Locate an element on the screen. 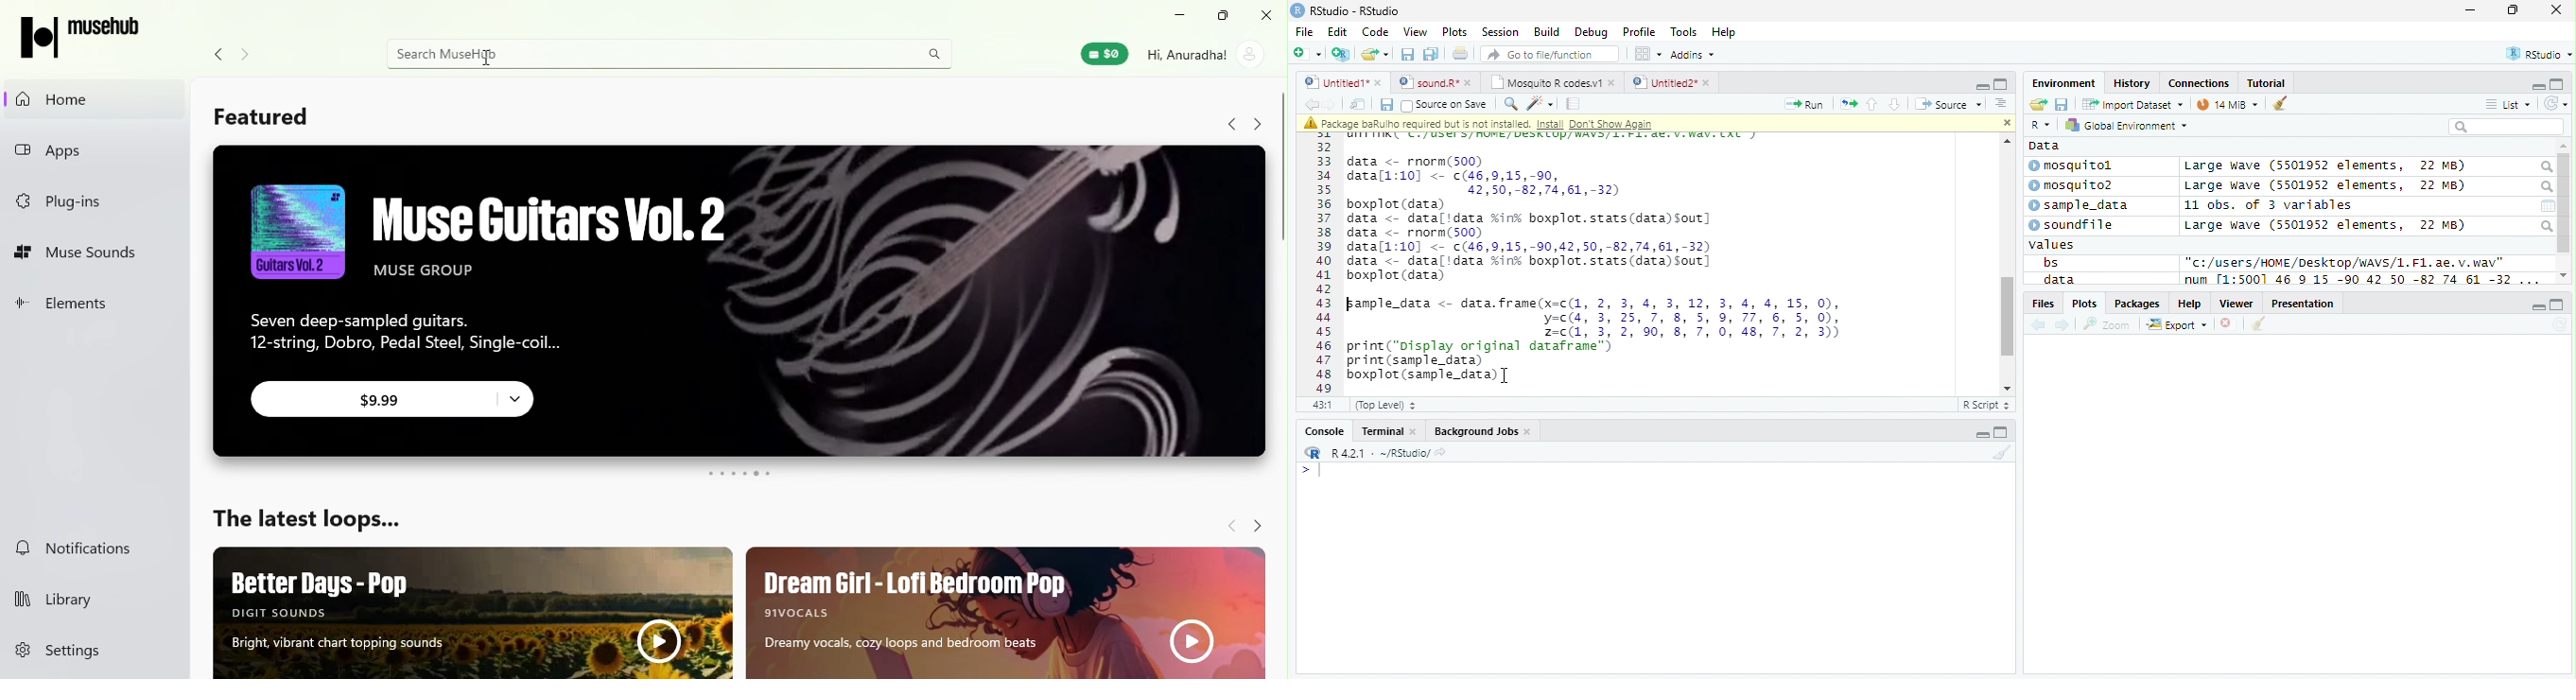 The image size is (2576, 700). Background Jobs is located at coordinates (1481, 431).